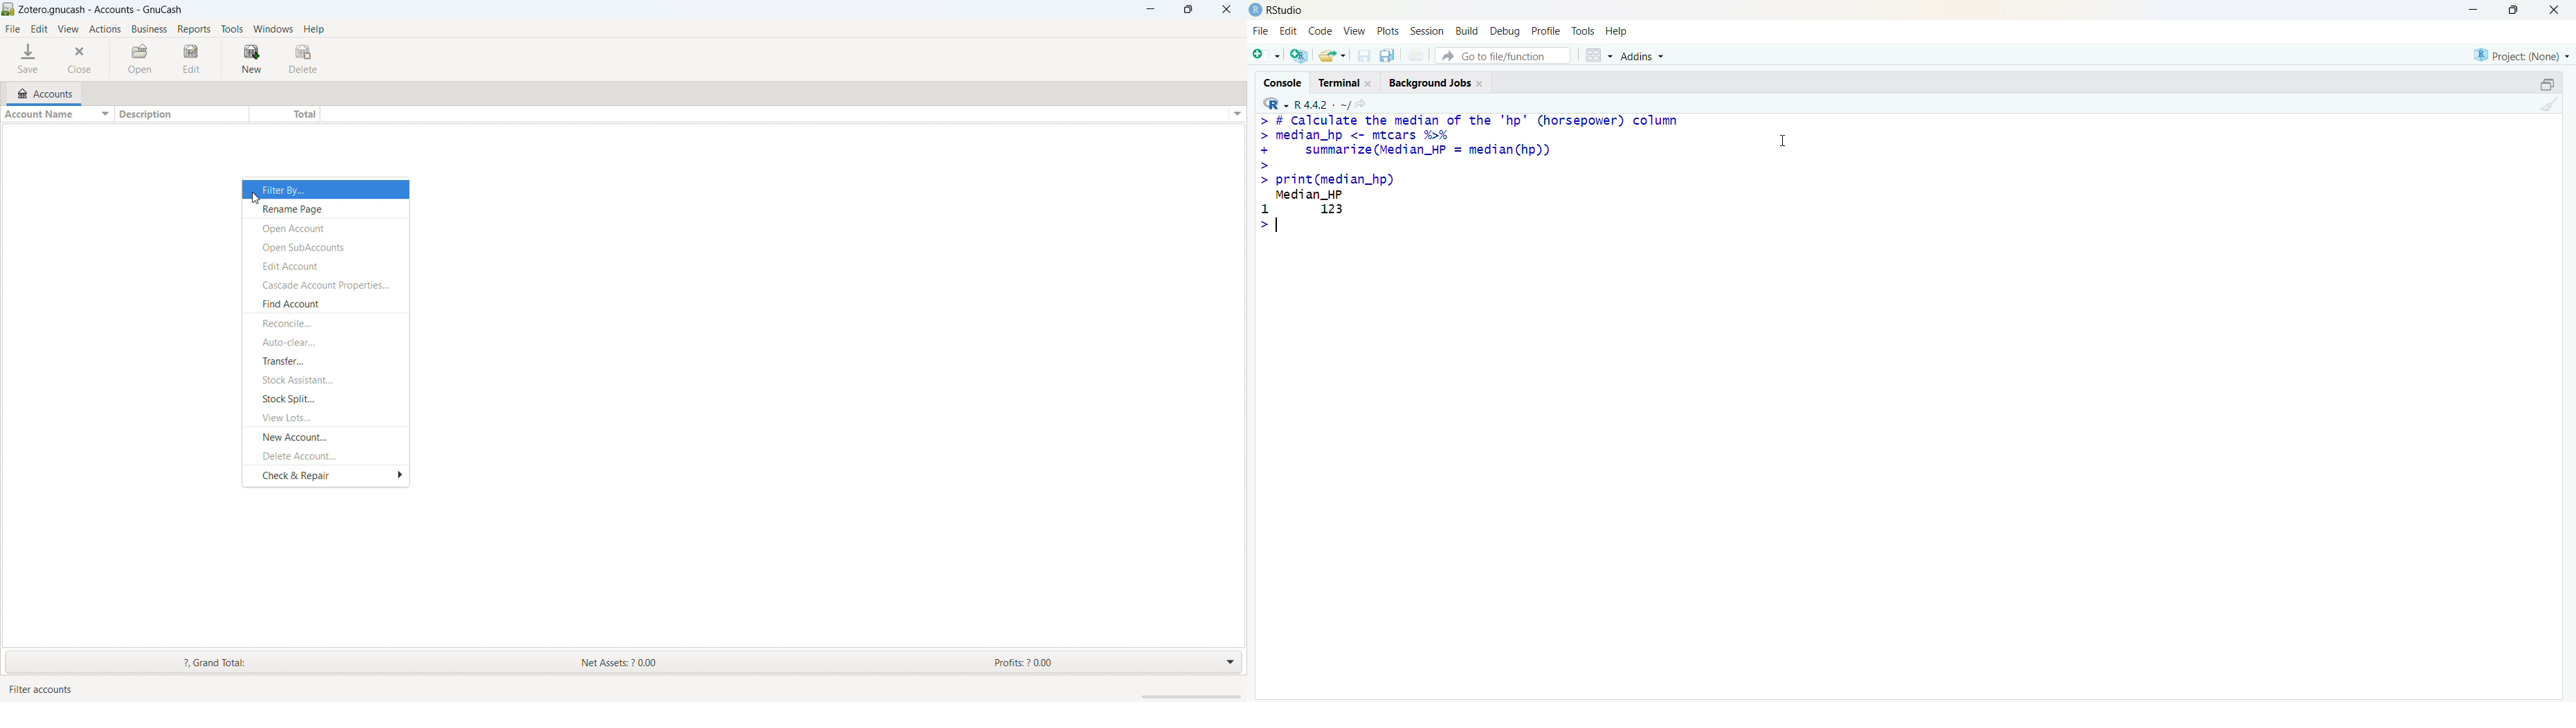 The width and height of the screenshot is (2576, 728). I want to click on clean, so click(2549, 104).